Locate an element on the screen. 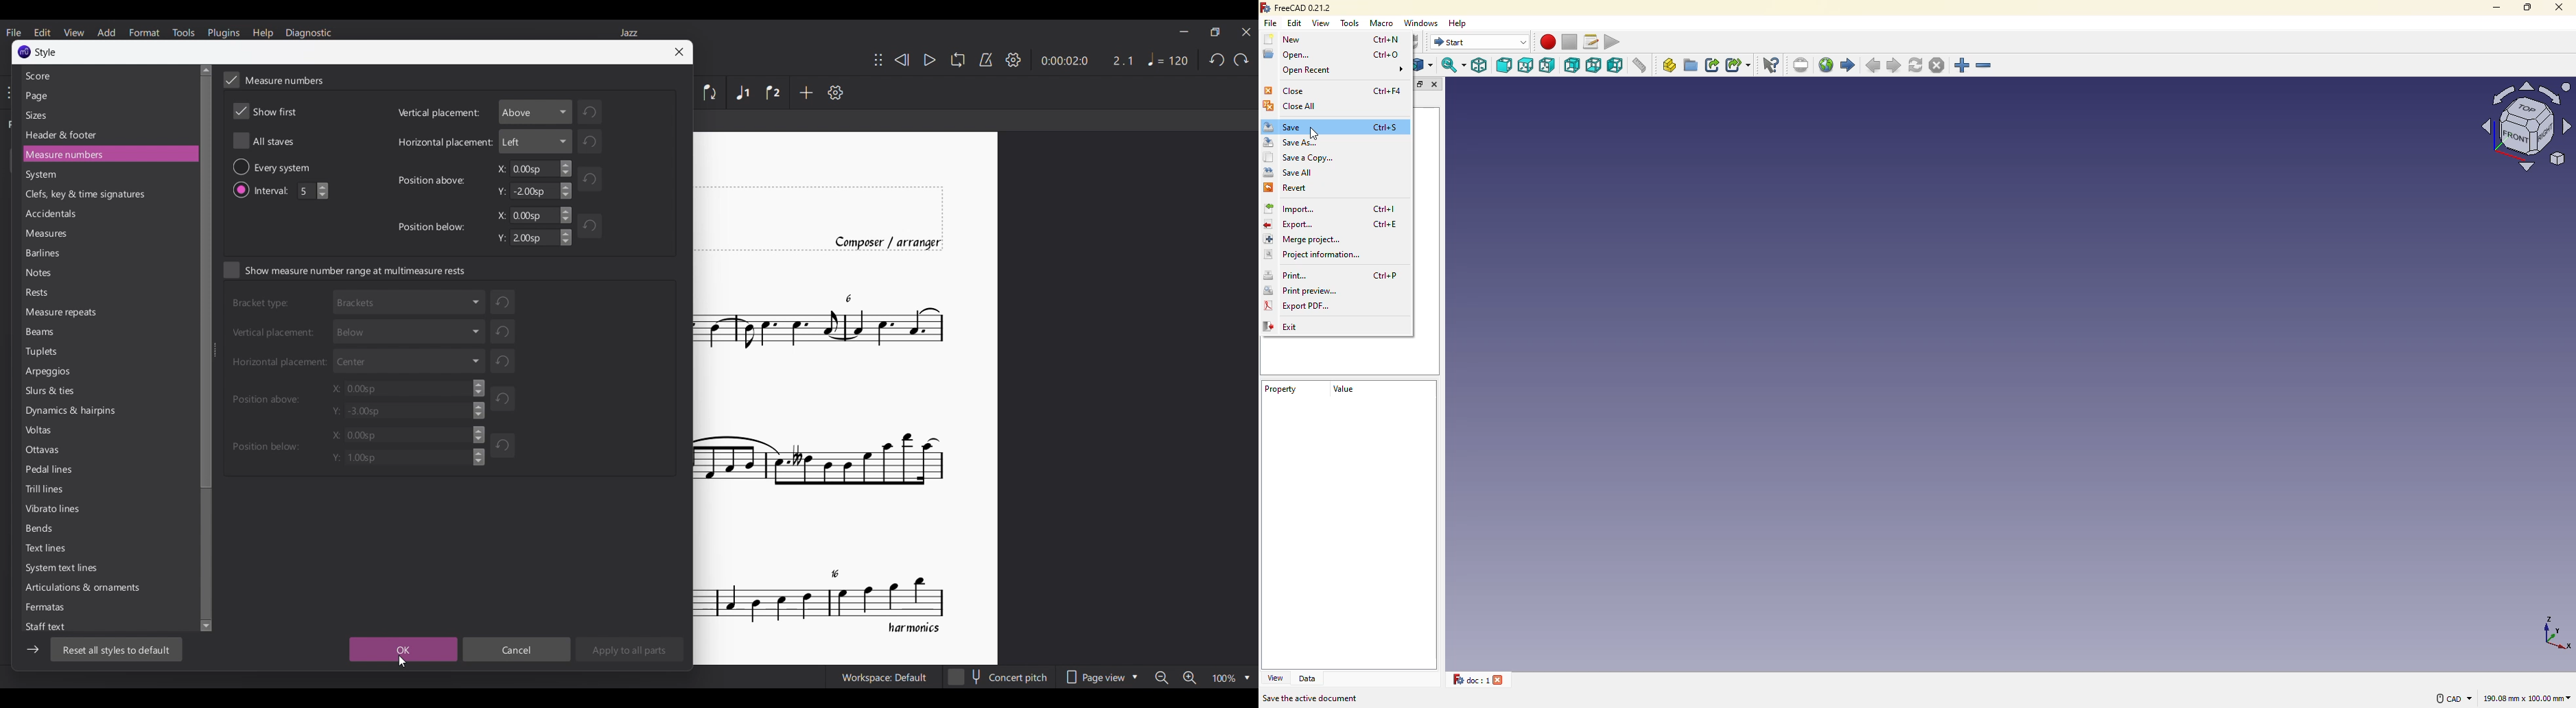 The image size is (2576, 728). Toggle show first is located at coordinates (266, 111).